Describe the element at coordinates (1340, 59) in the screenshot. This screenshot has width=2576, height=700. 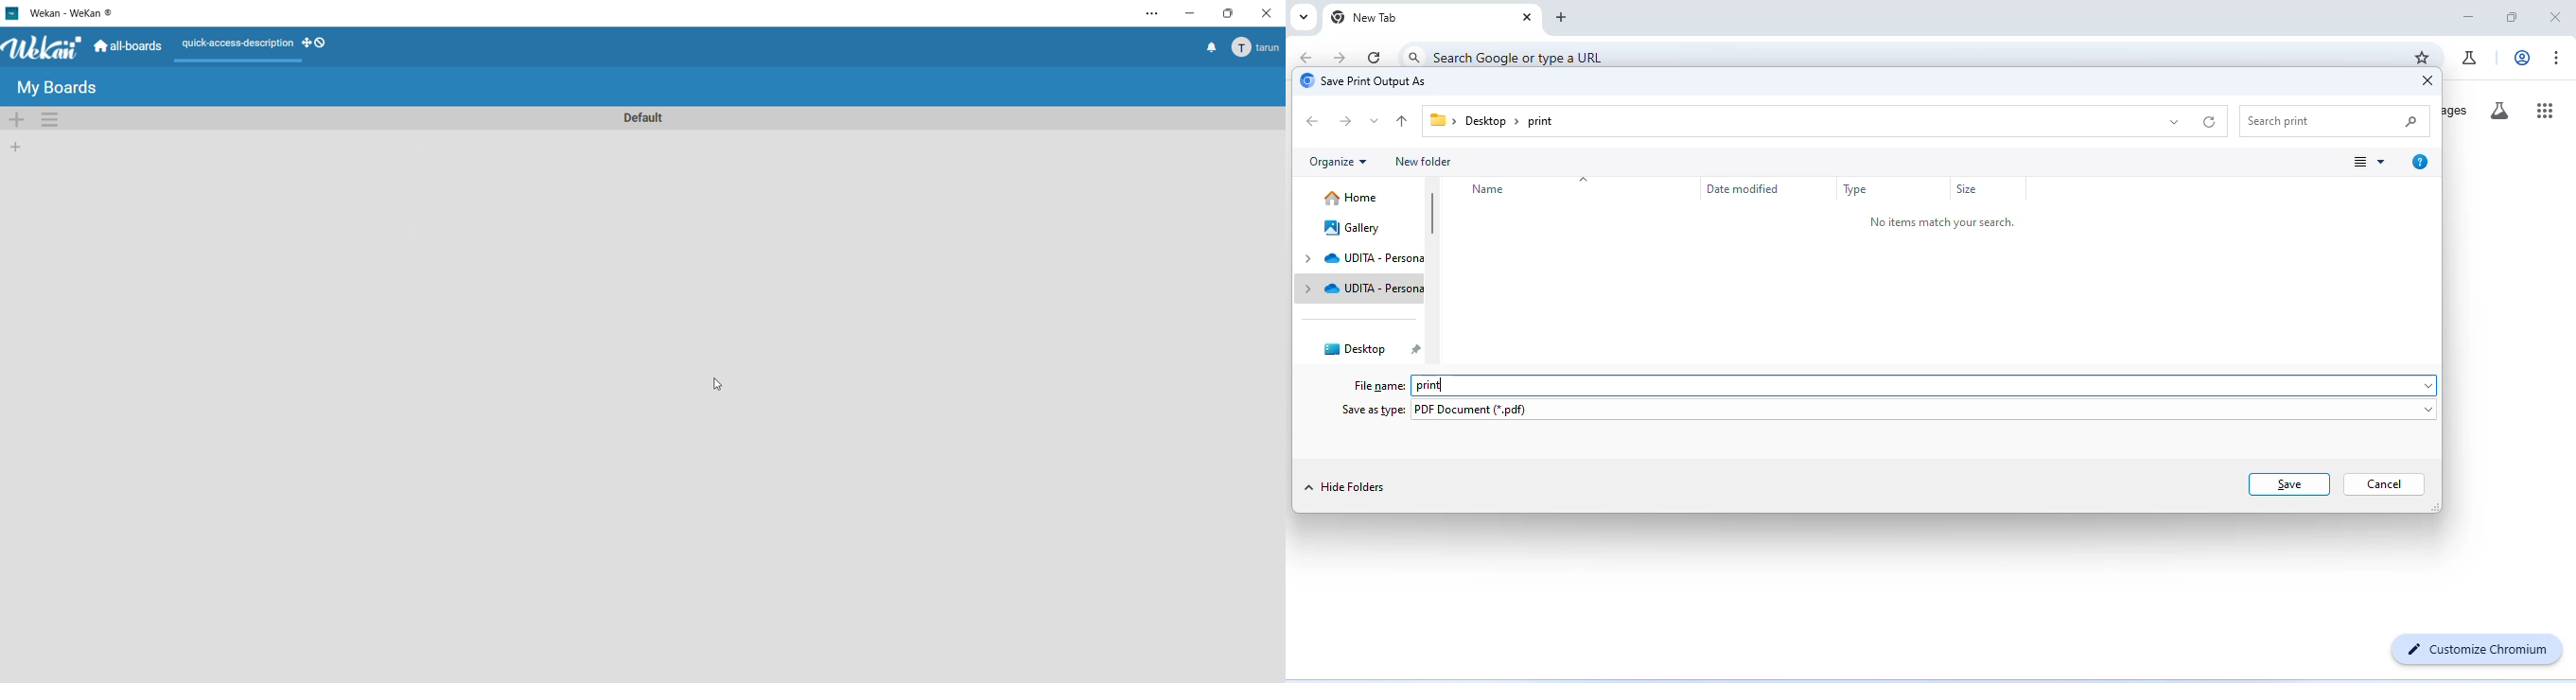
I see `go forward` at that location.